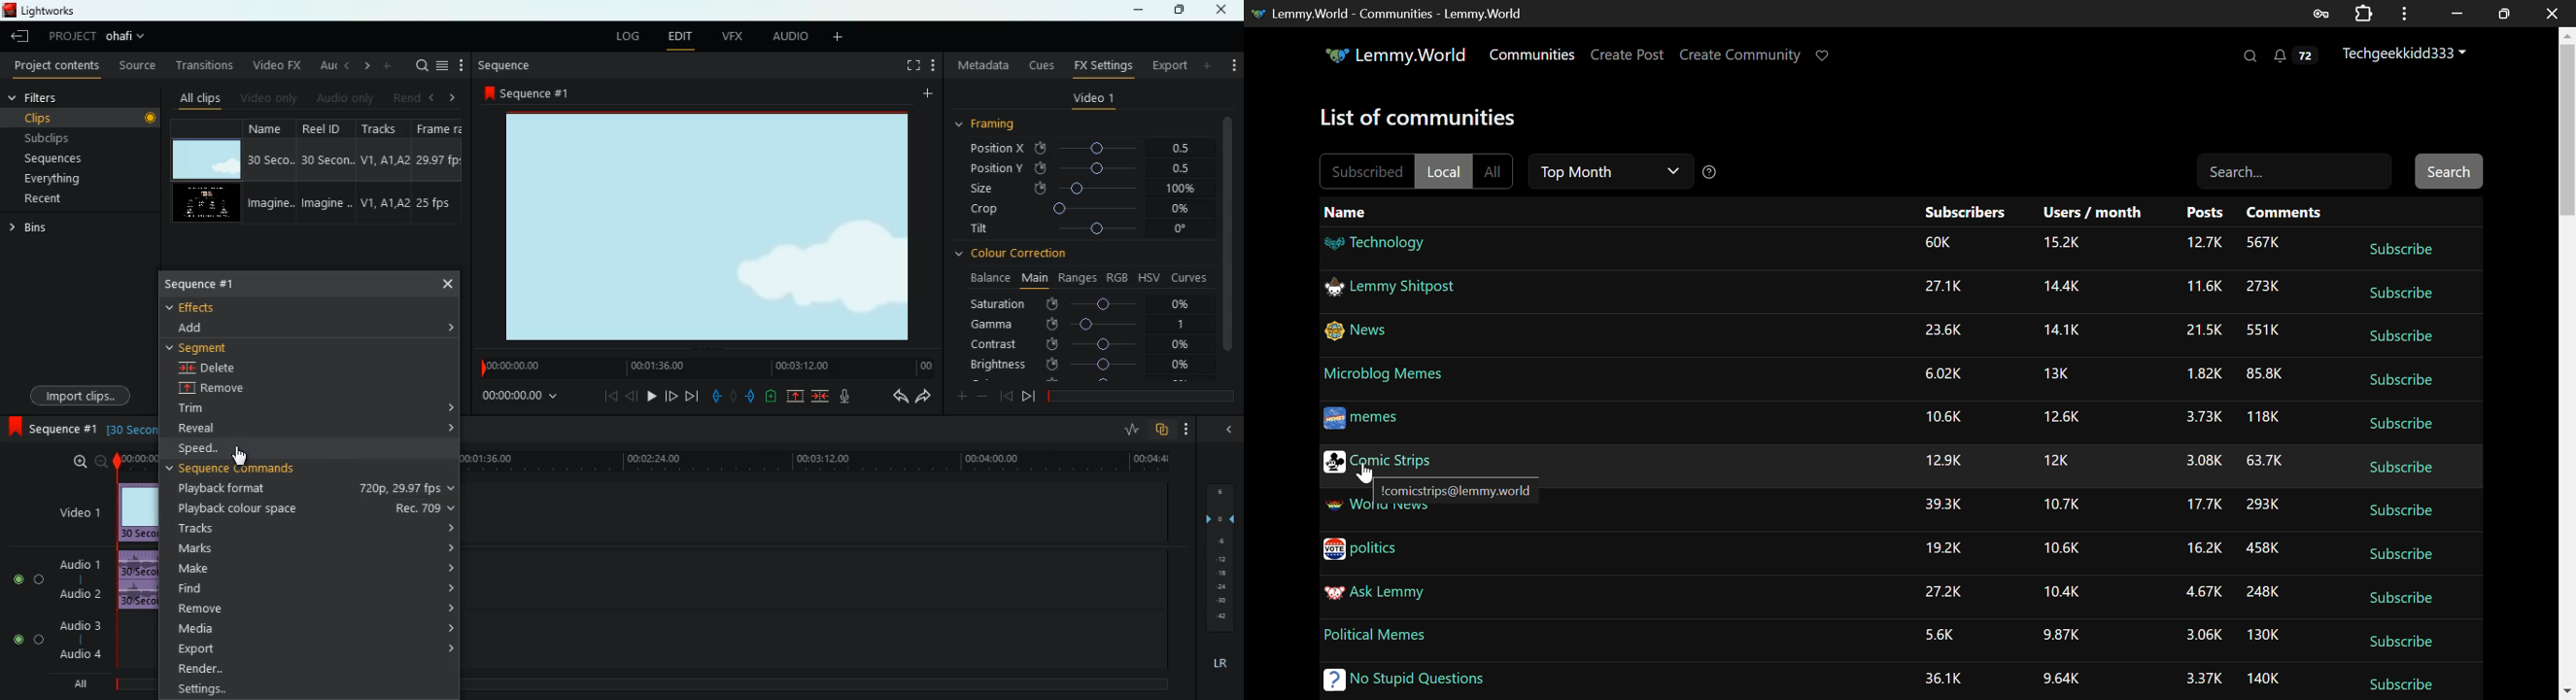 Image resolution: width=2576 pixels, height=700 pixels. Describe the element at coordinates (27, 640) in the screenshot. I see `Audio` at that location.